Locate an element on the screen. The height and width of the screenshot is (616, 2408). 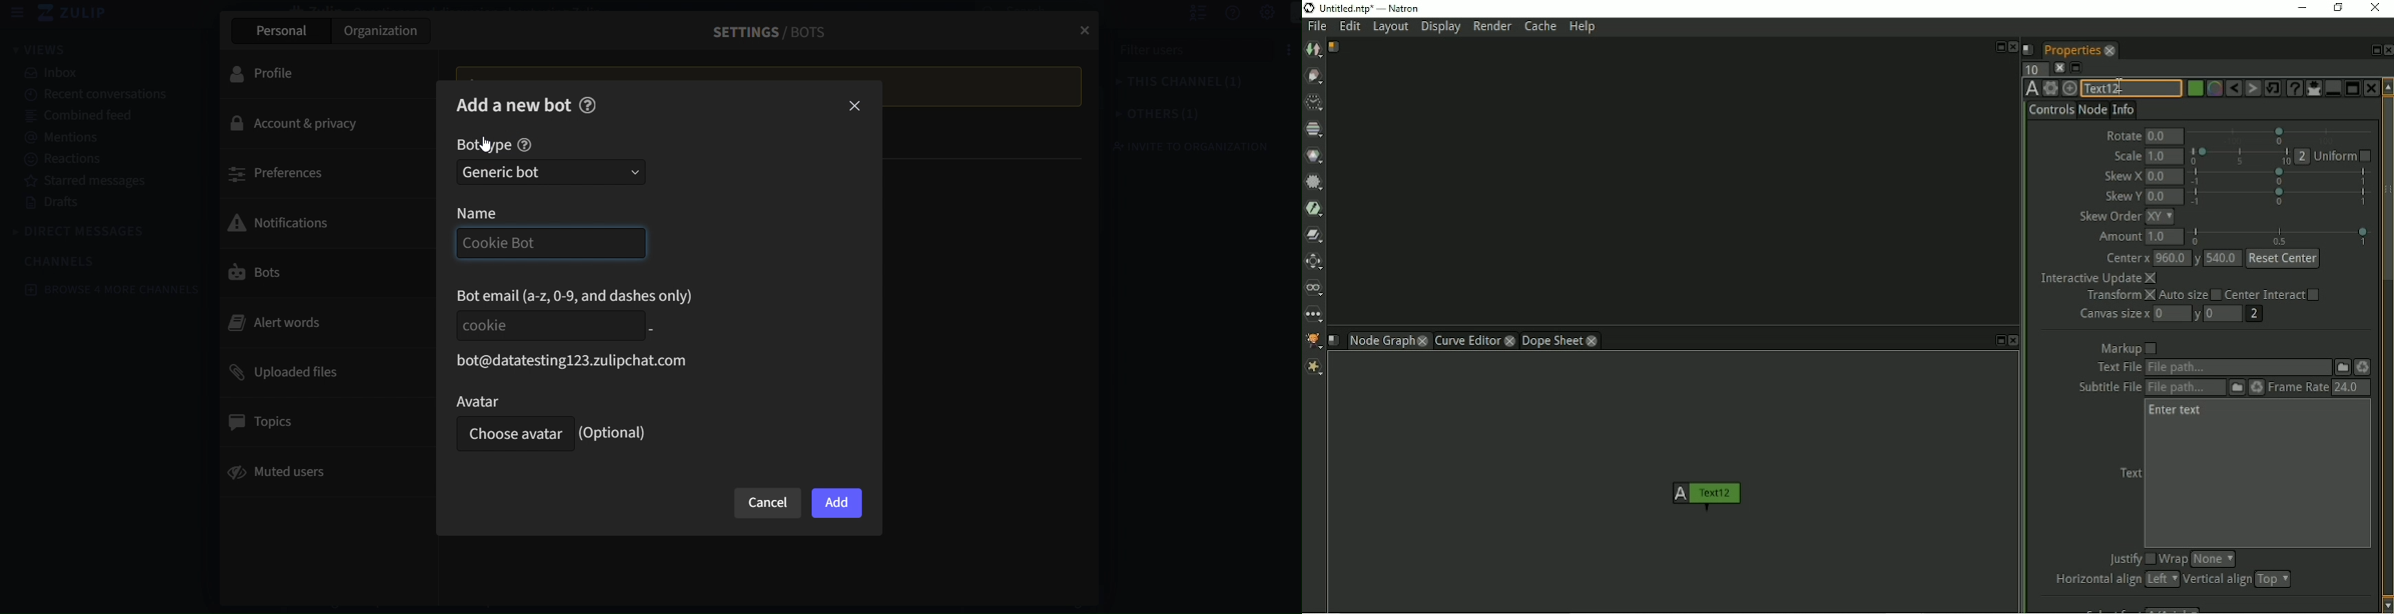
zulip is located at coordinates (78, 14).